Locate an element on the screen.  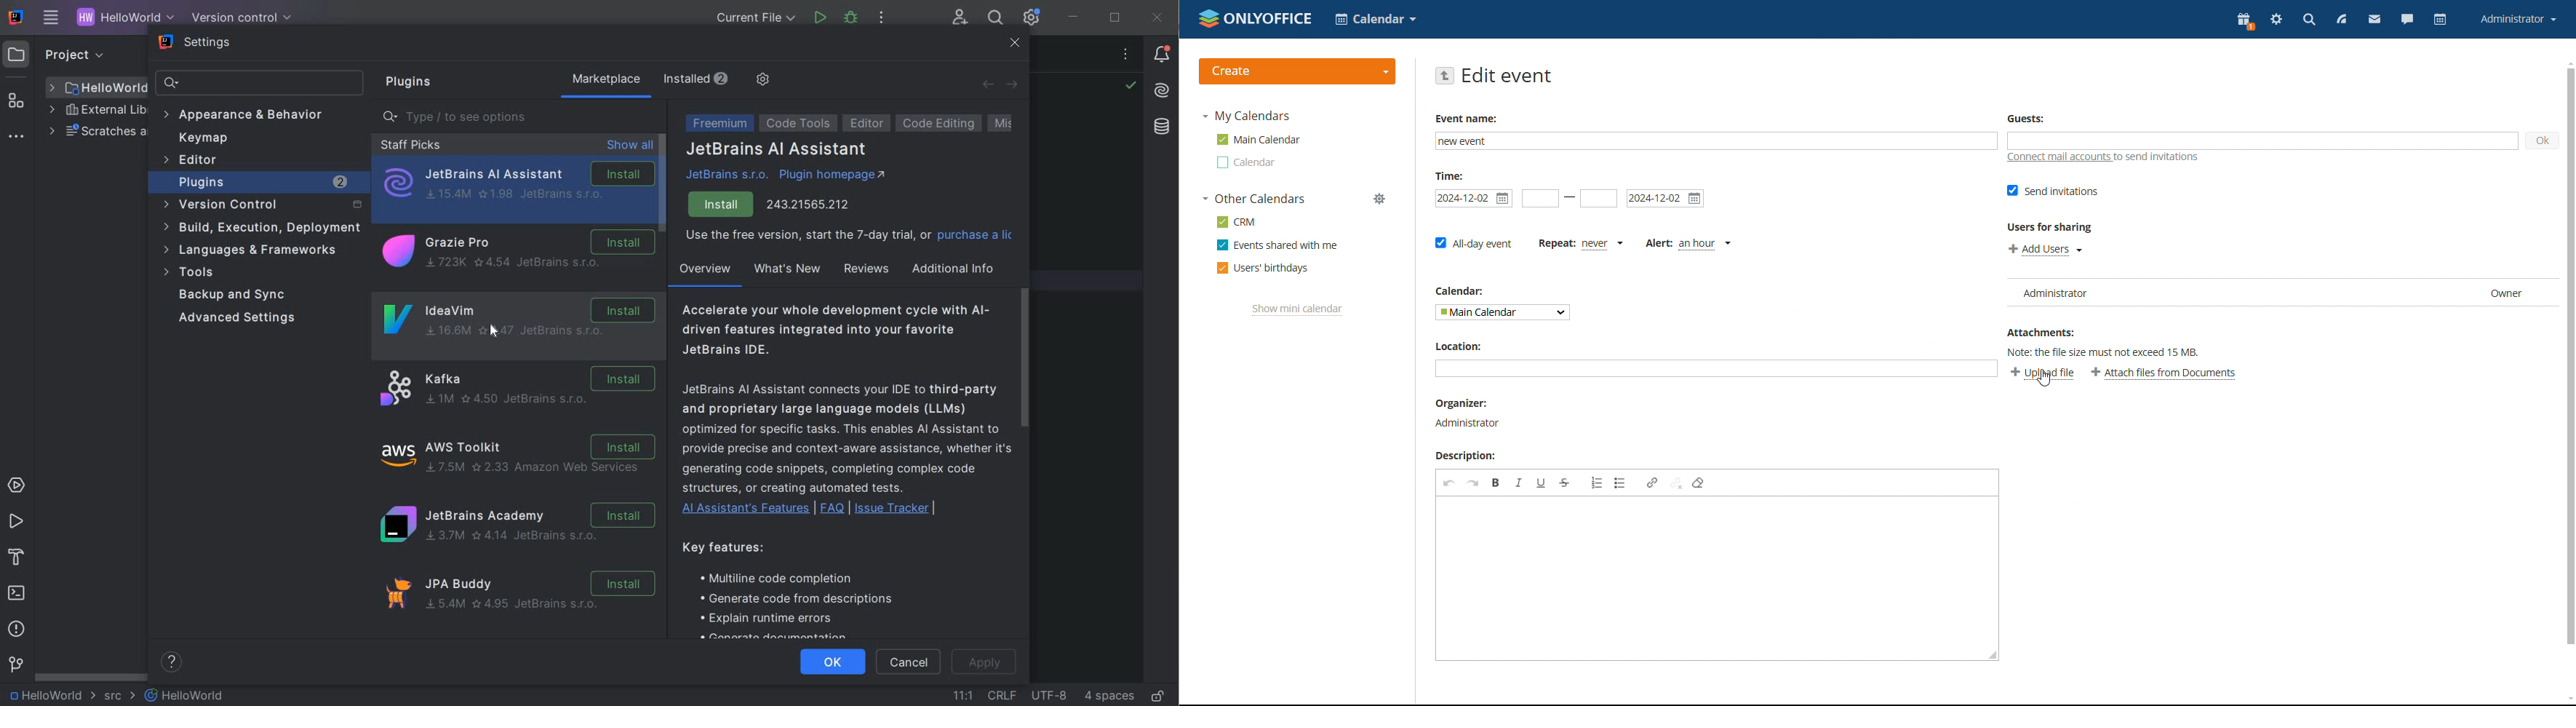
overview info is located at coordinates (845, 411).